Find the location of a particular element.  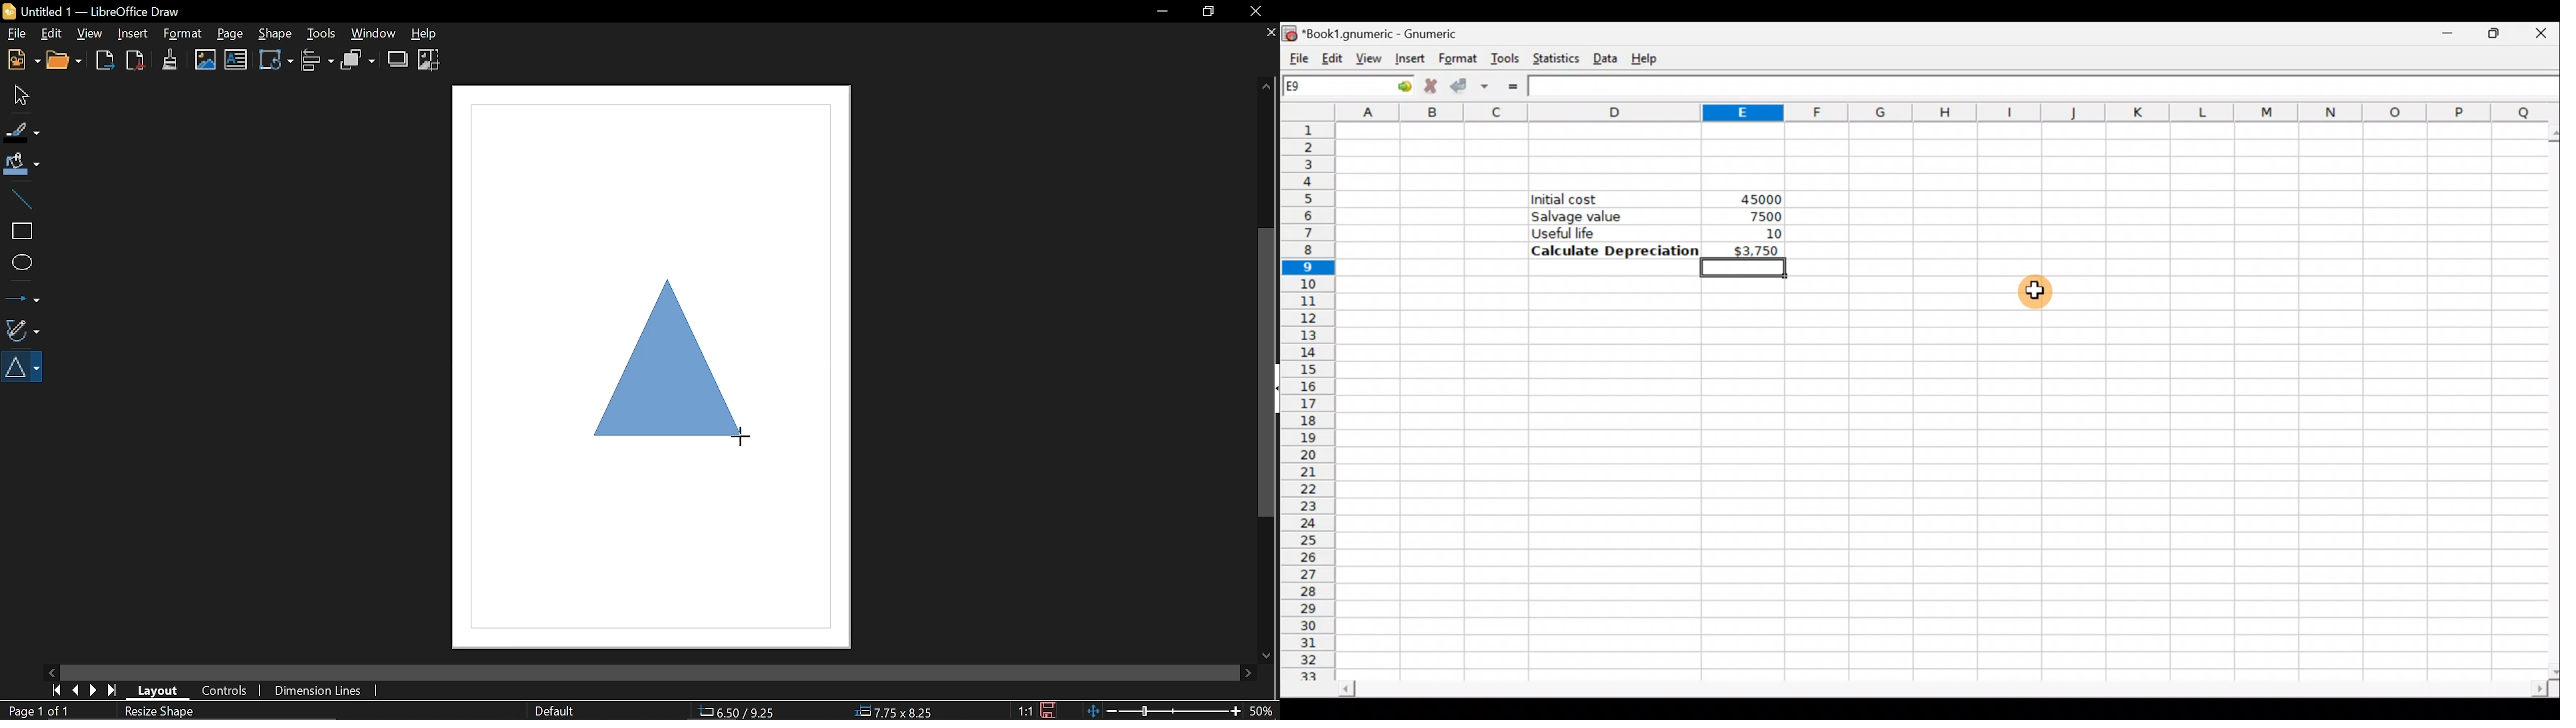

Help is located at coordinates (433, 33).